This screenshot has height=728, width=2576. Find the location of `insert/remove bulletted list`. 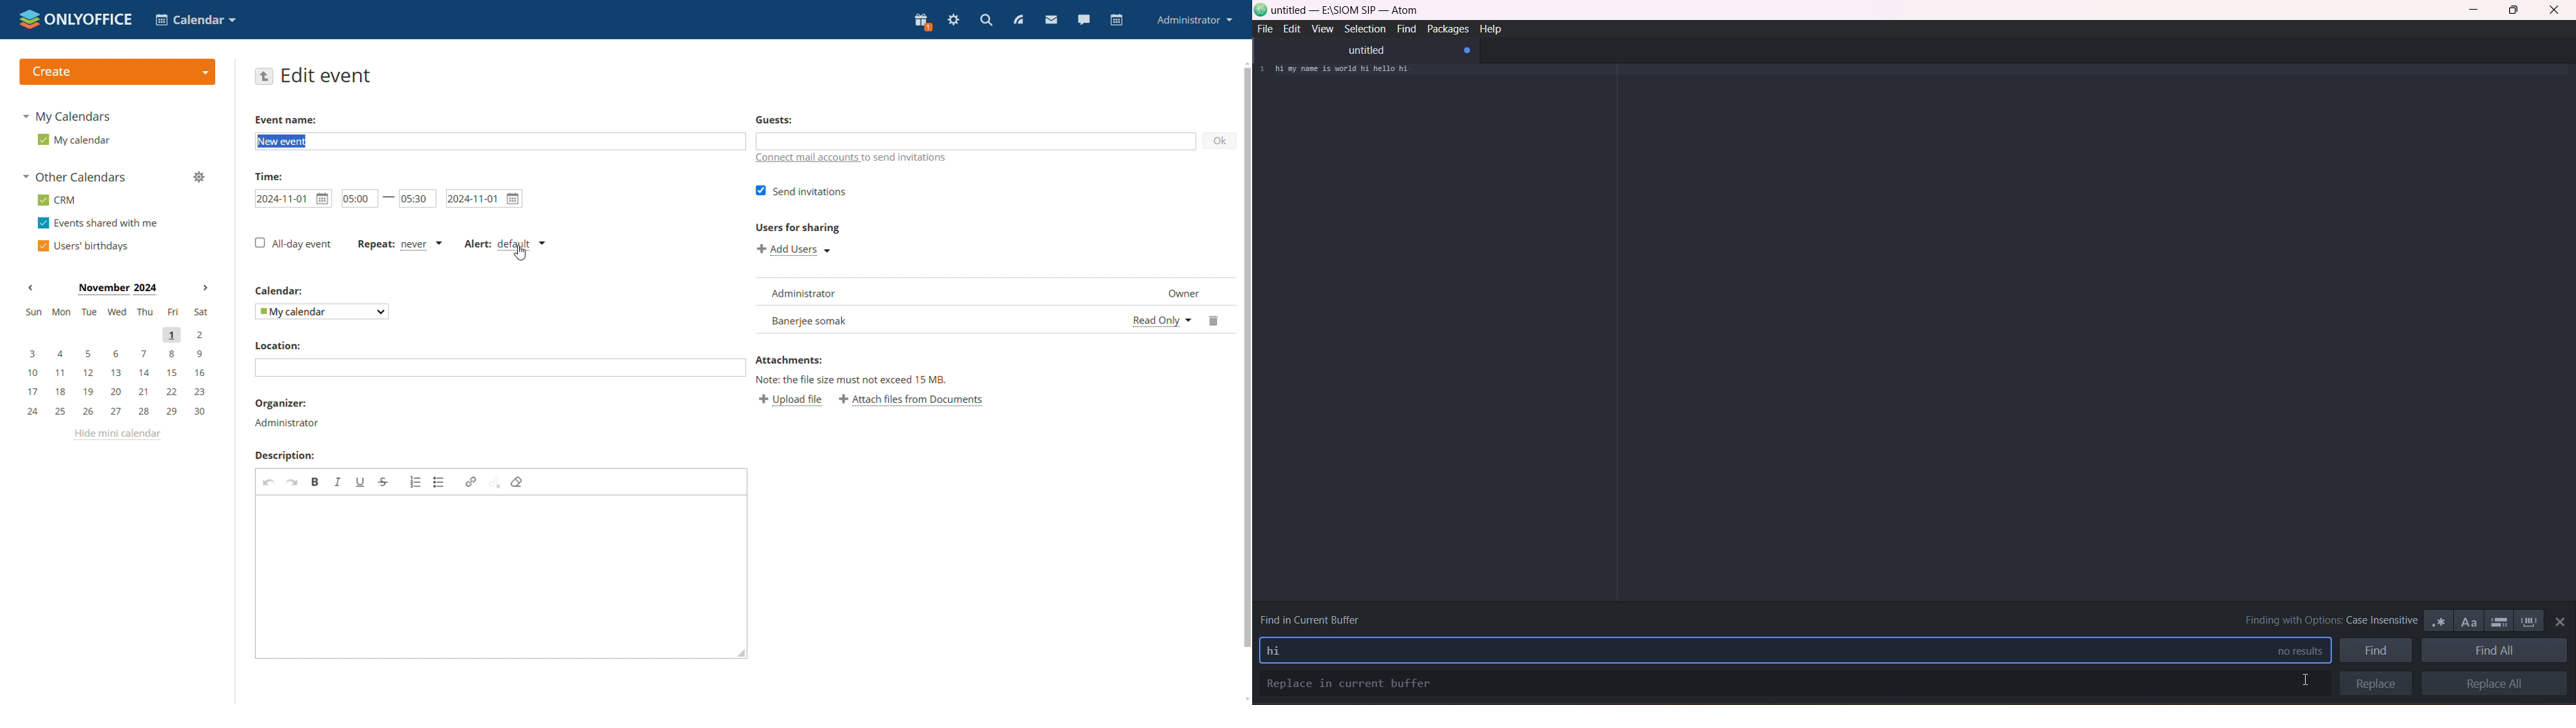

insert/remove bulletted list is located at coordinates (440, 482).